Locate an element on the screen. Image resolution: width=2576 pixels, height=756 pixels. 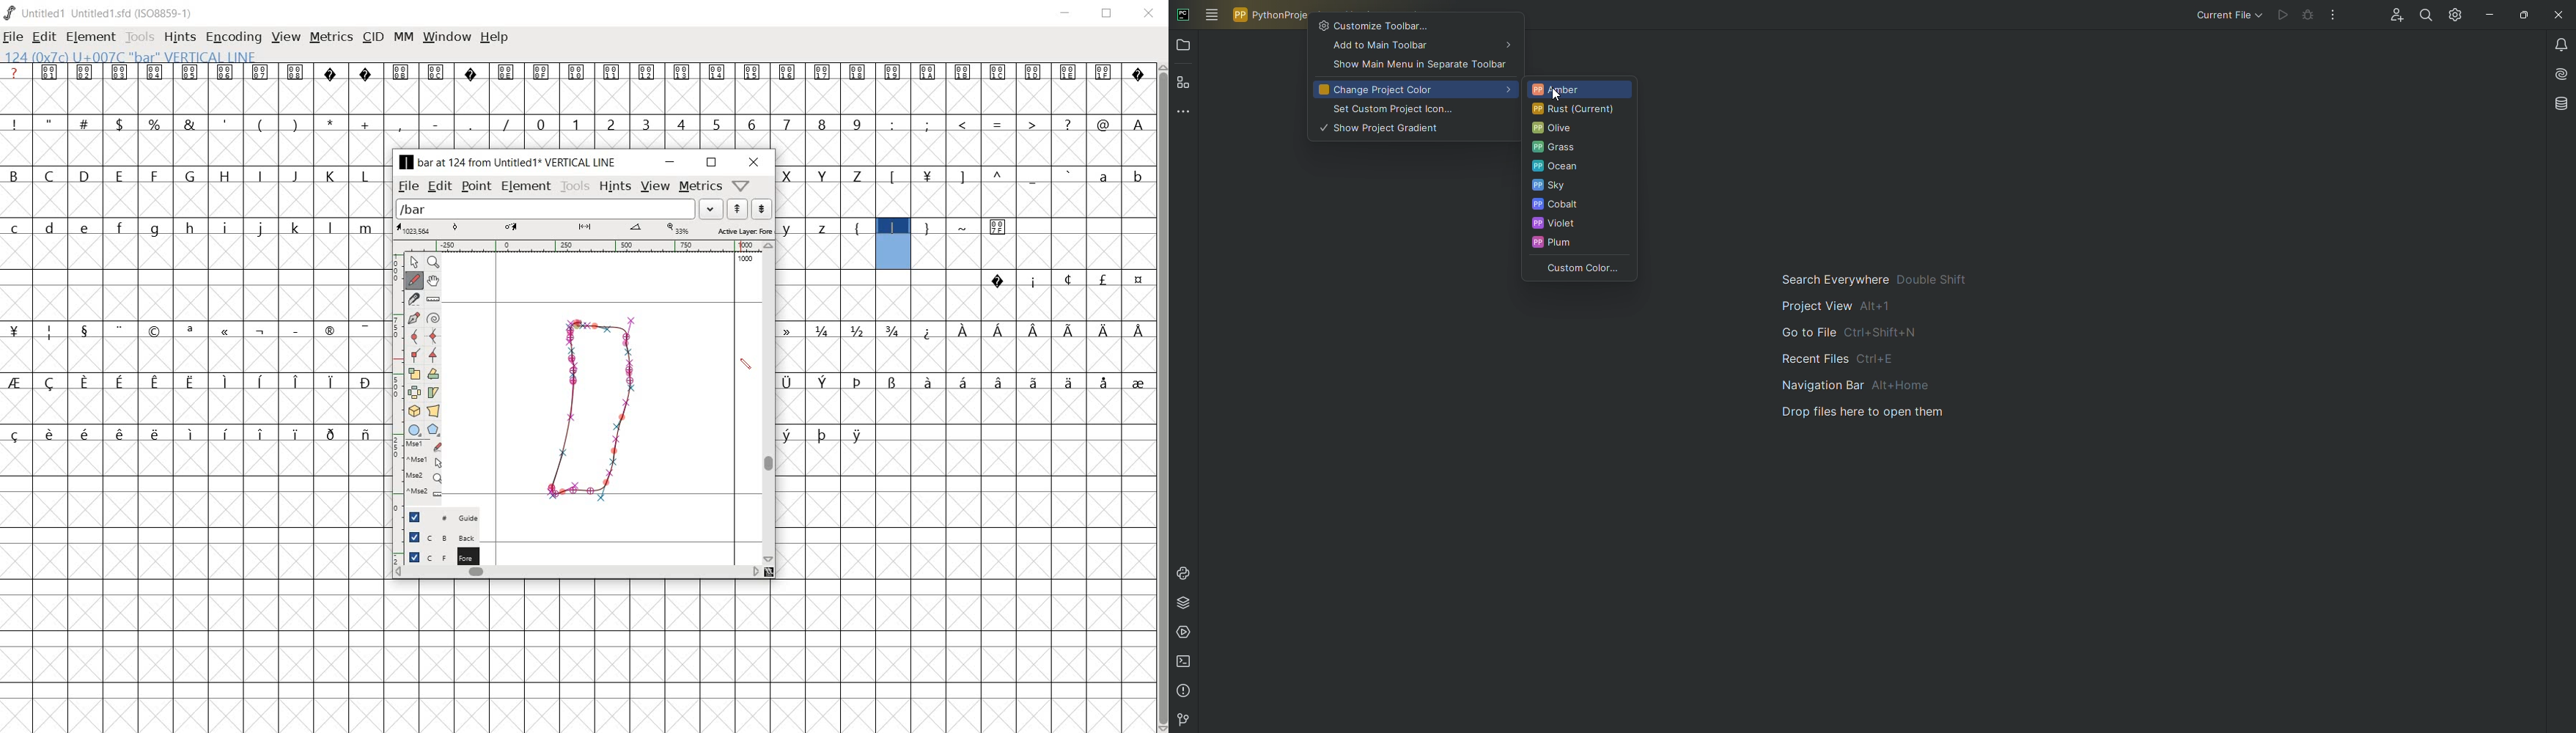
Rotate the selection is located at coordinates (435, 374).